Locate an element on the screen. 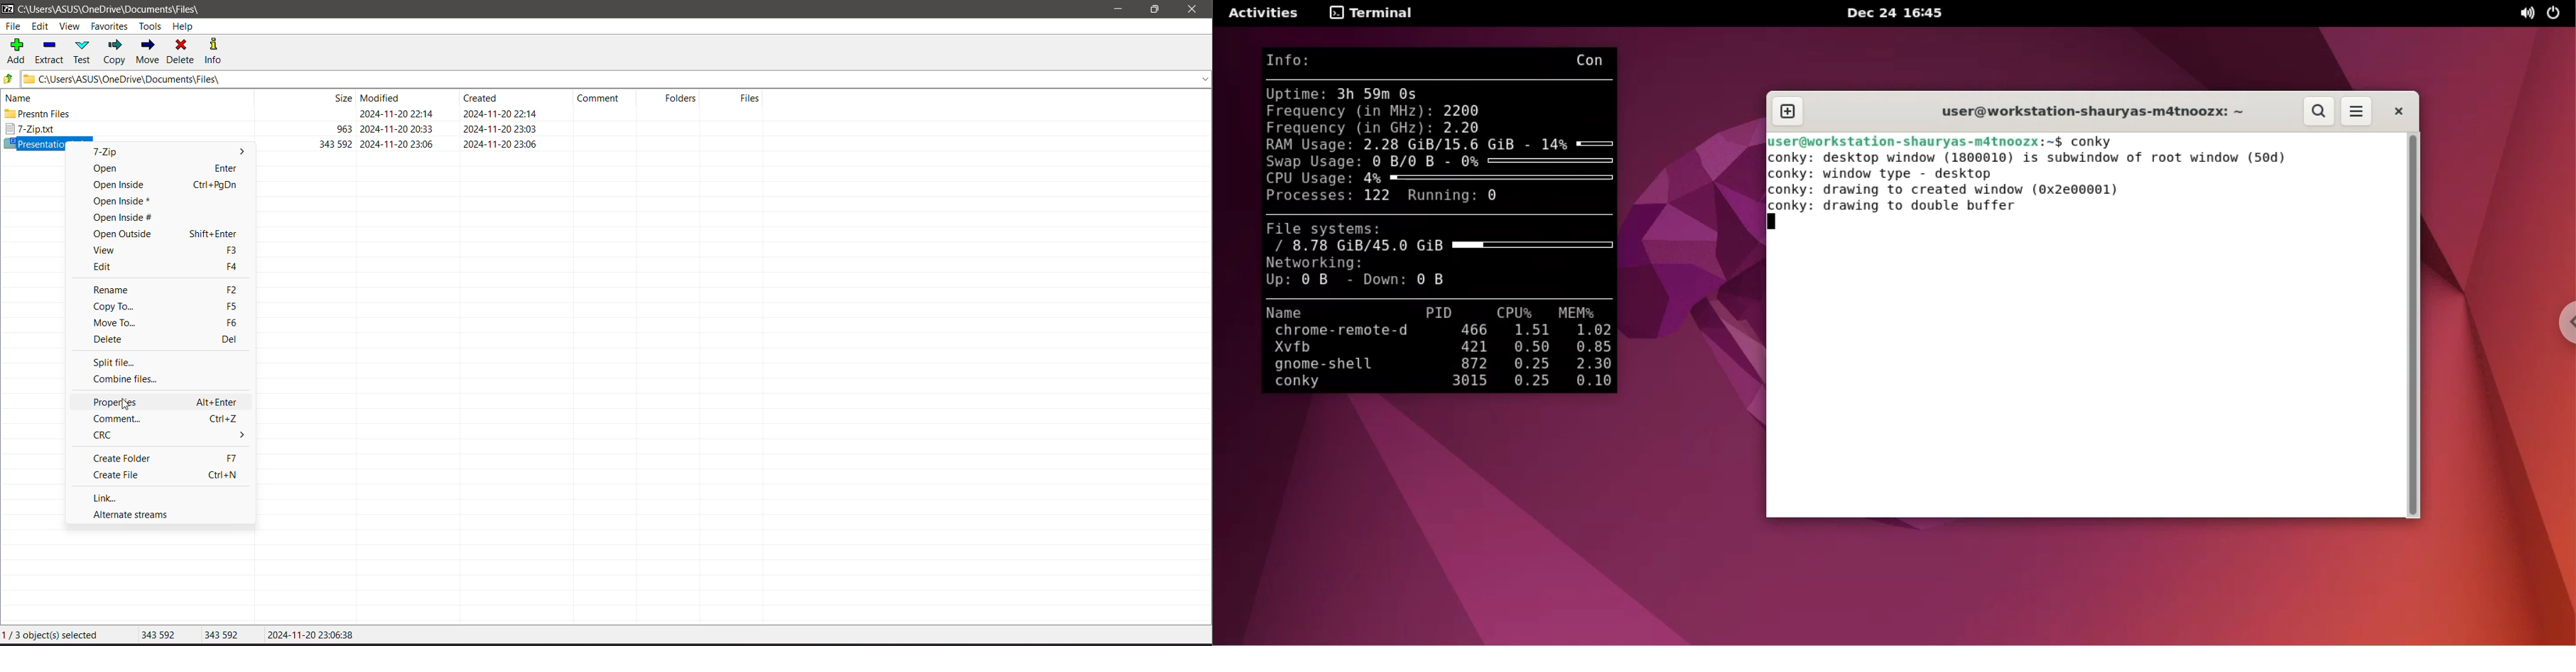  Add is located at coordinates (16, 50).